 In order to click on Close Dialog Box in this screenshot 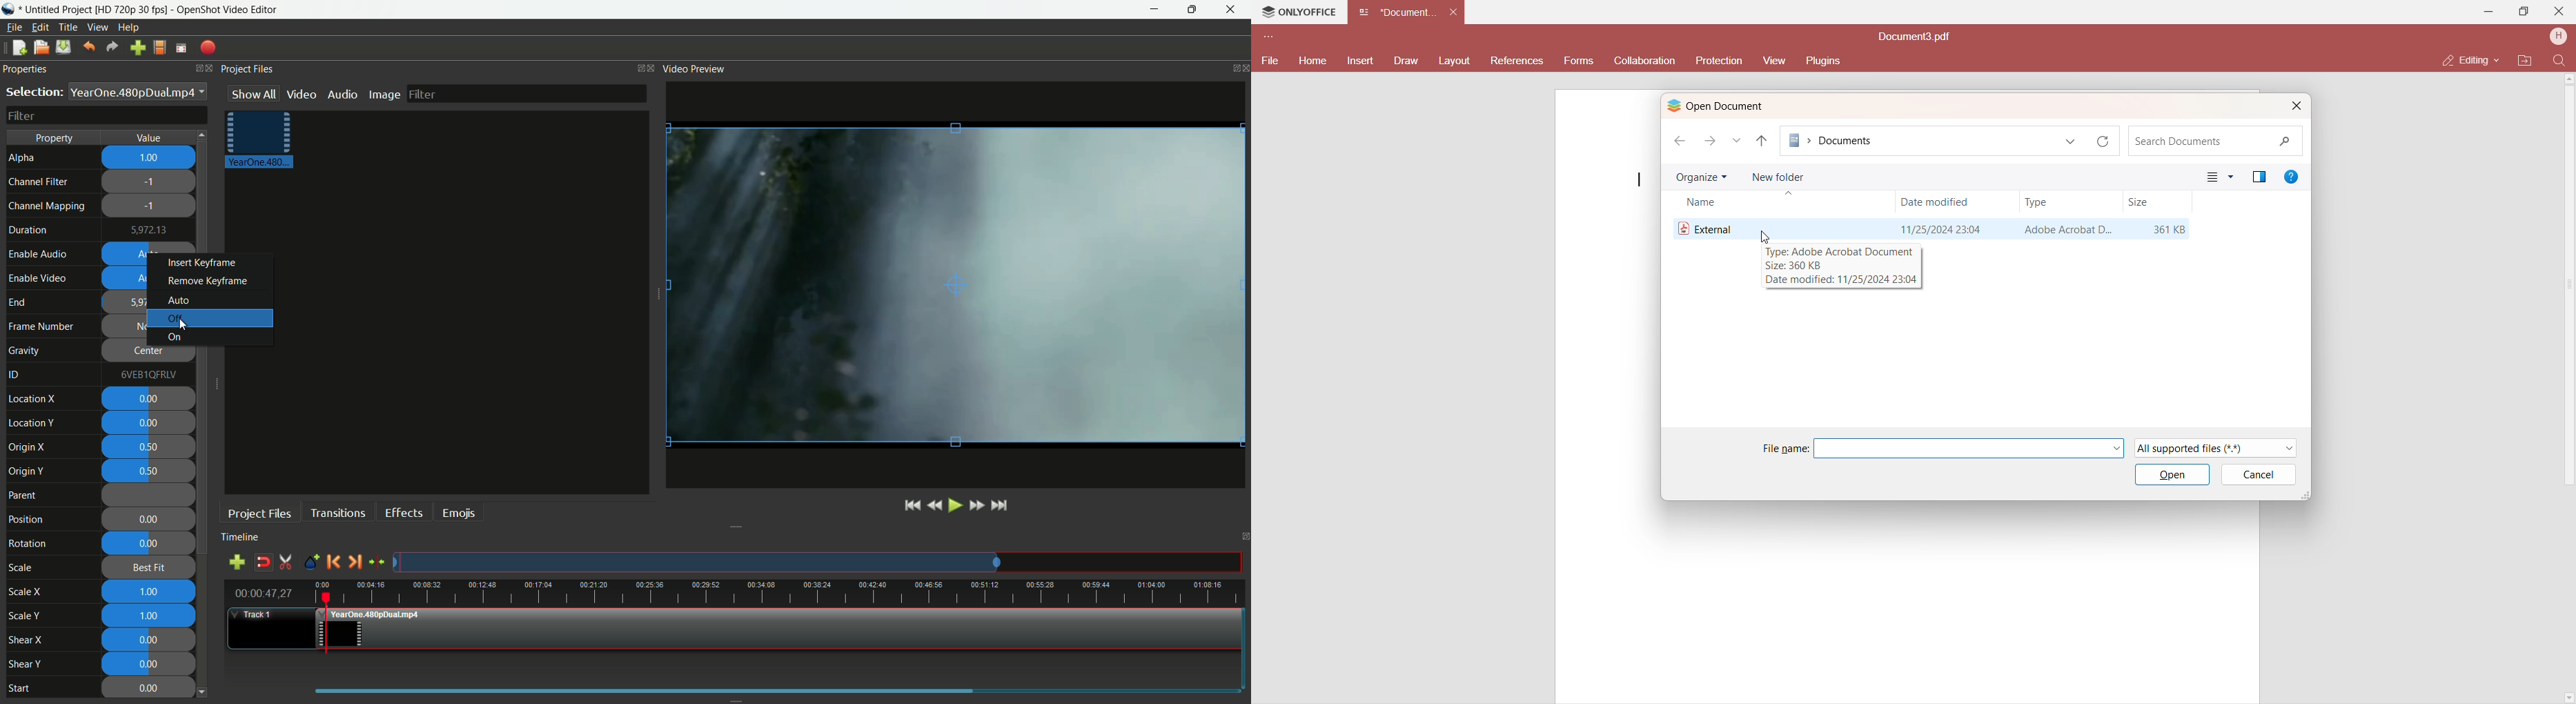, I will do `click(2295, 106)`.